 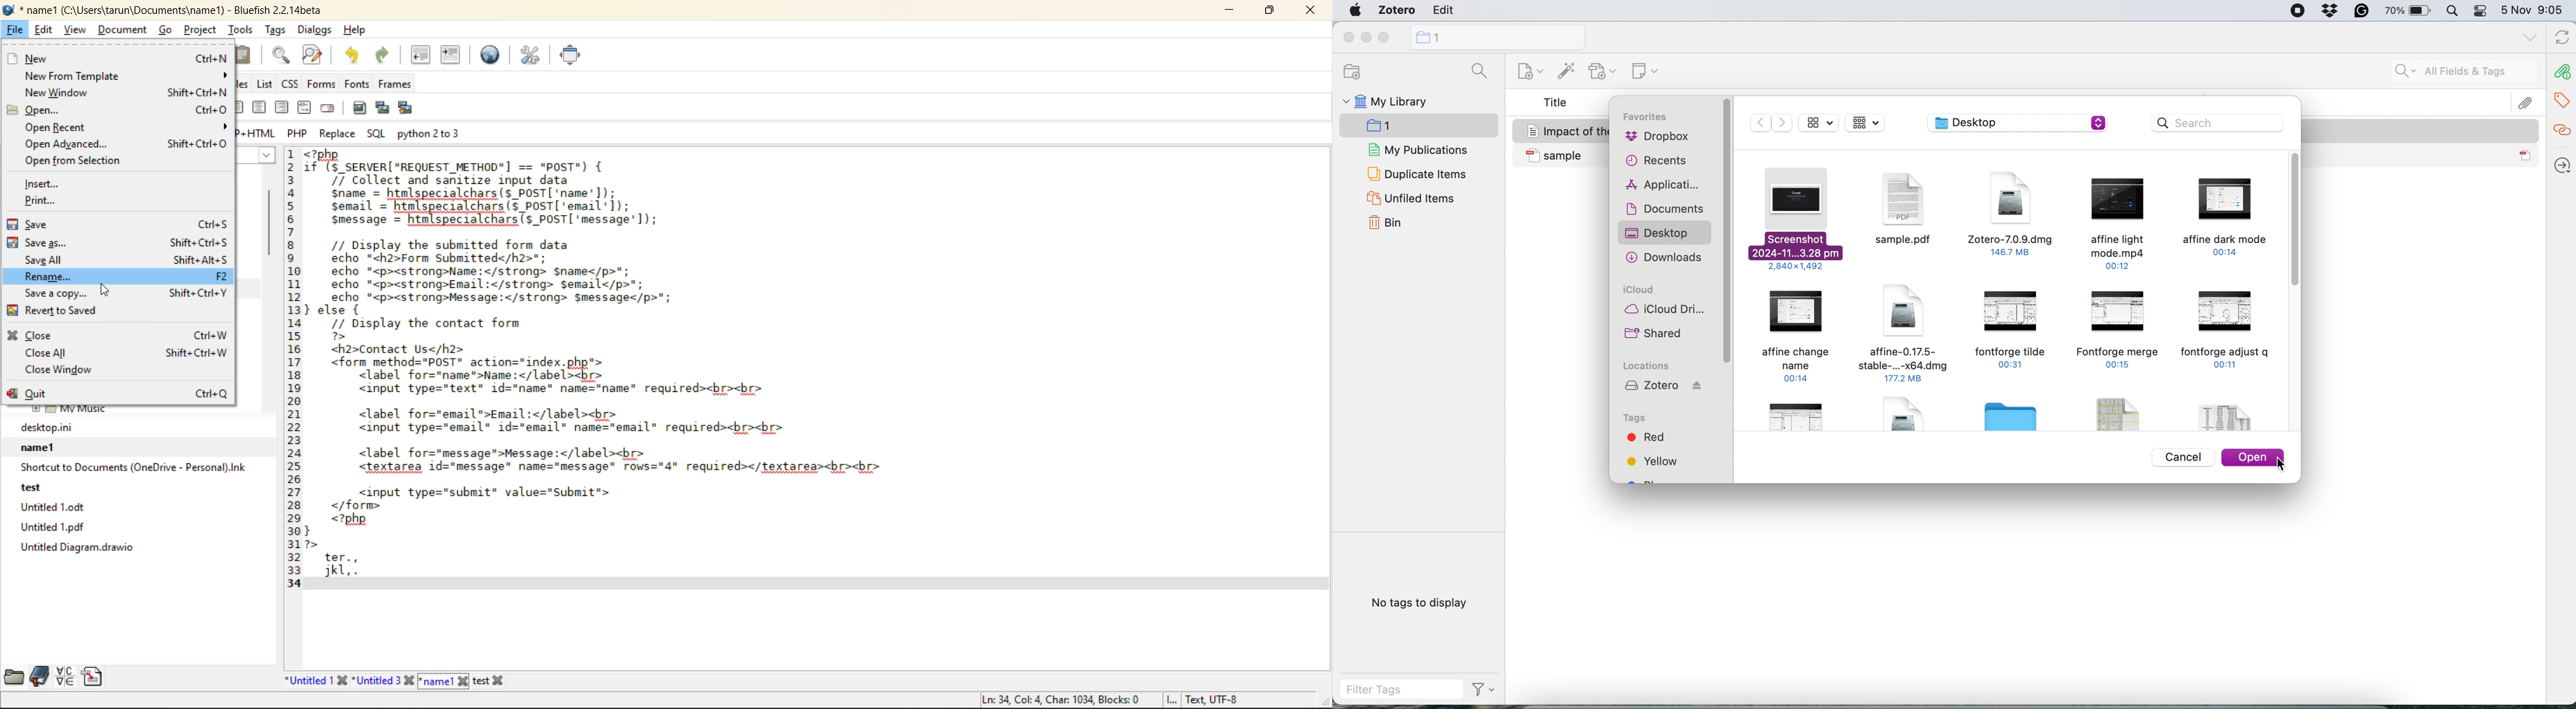 I want to click on 1, so click(x=1394, y=128).